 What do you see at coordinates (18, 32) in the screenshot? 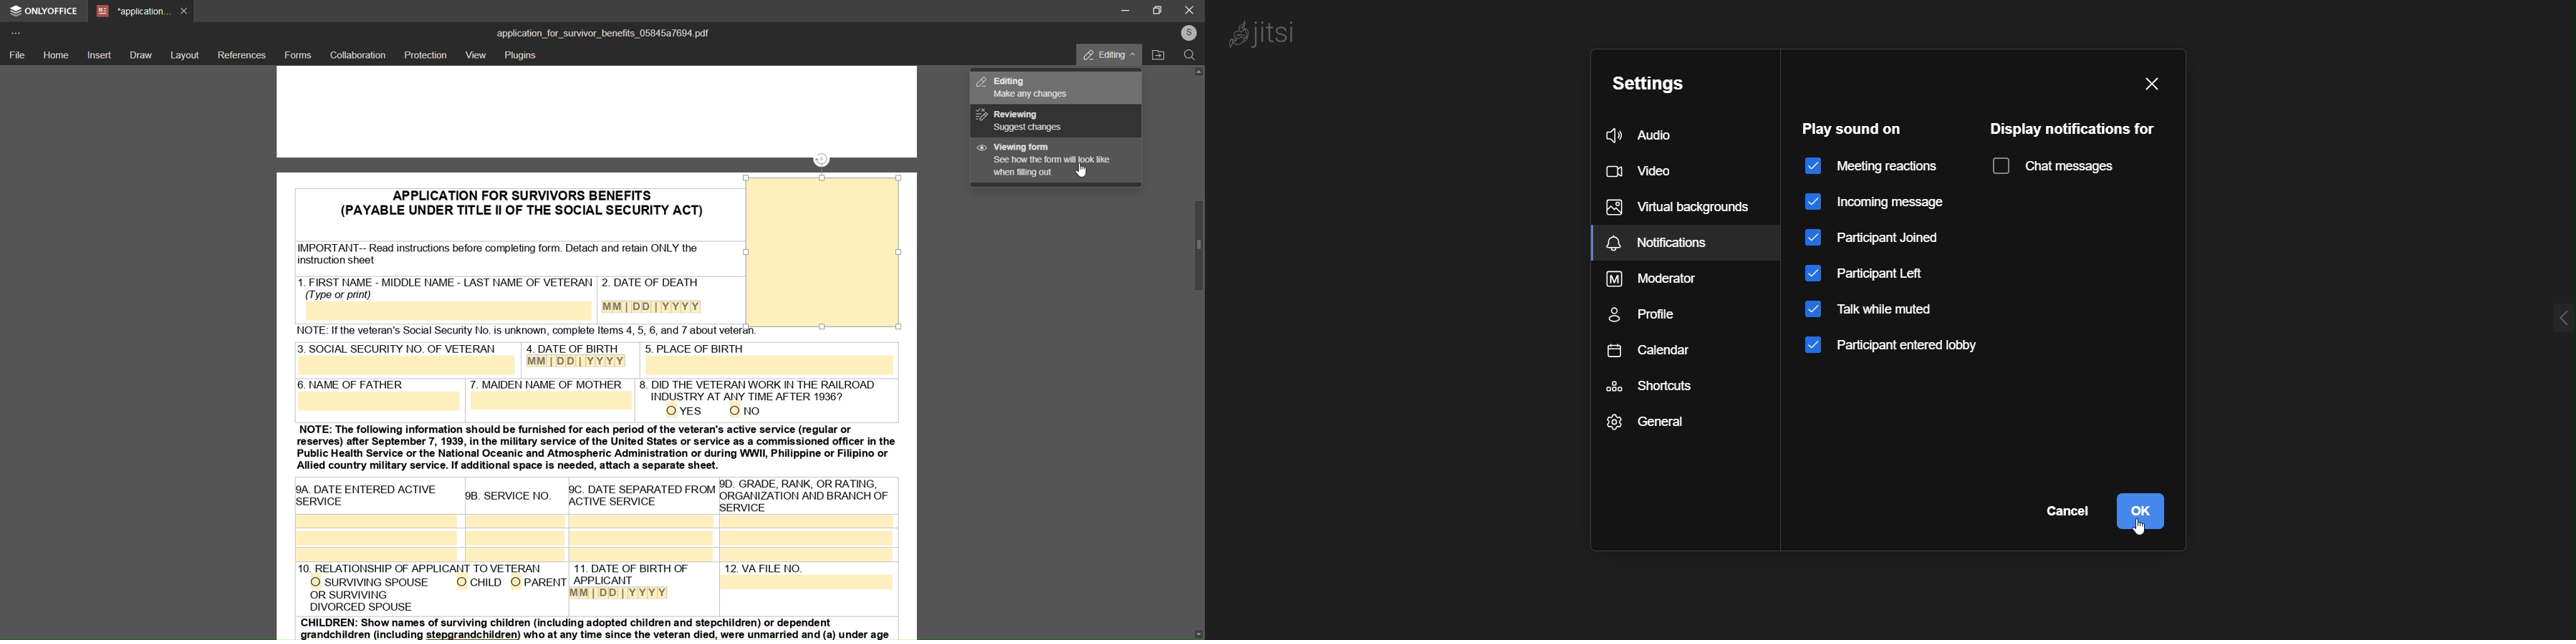
I see `more` at bounding box center [18, 32].